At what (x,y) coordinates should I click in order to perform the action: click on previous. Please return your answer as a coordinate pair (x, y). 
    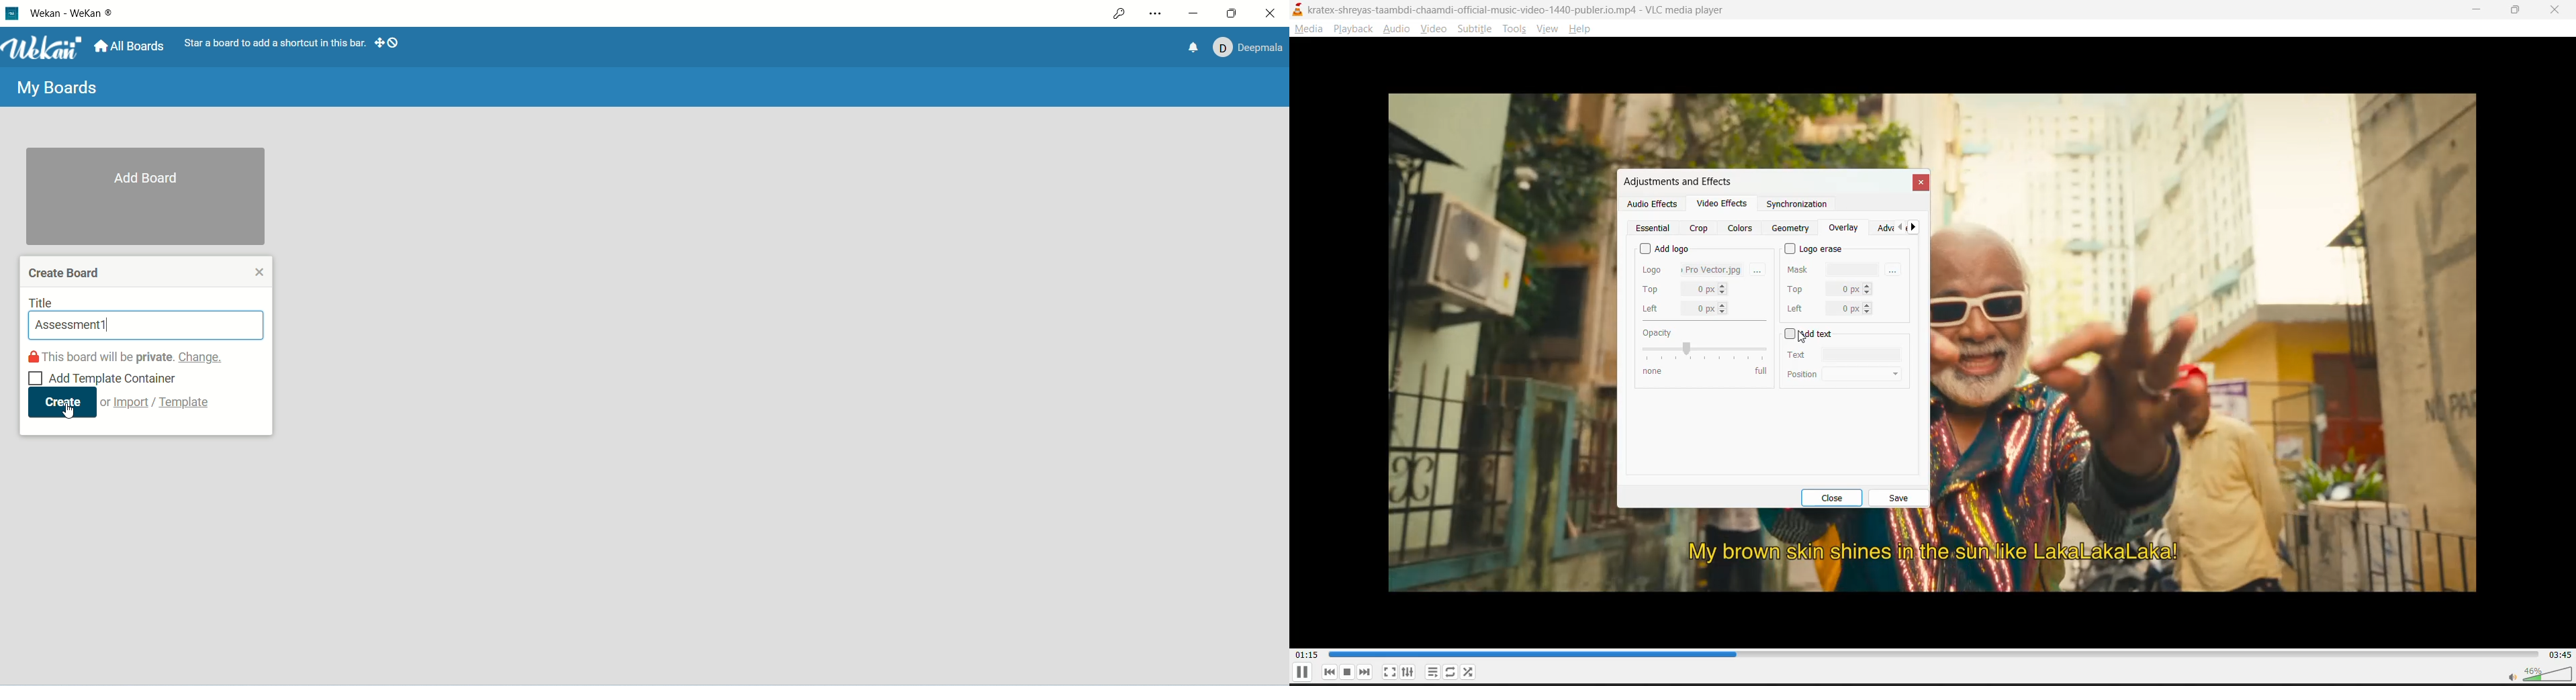
    Looking at the image, I should click on (1332, 672).